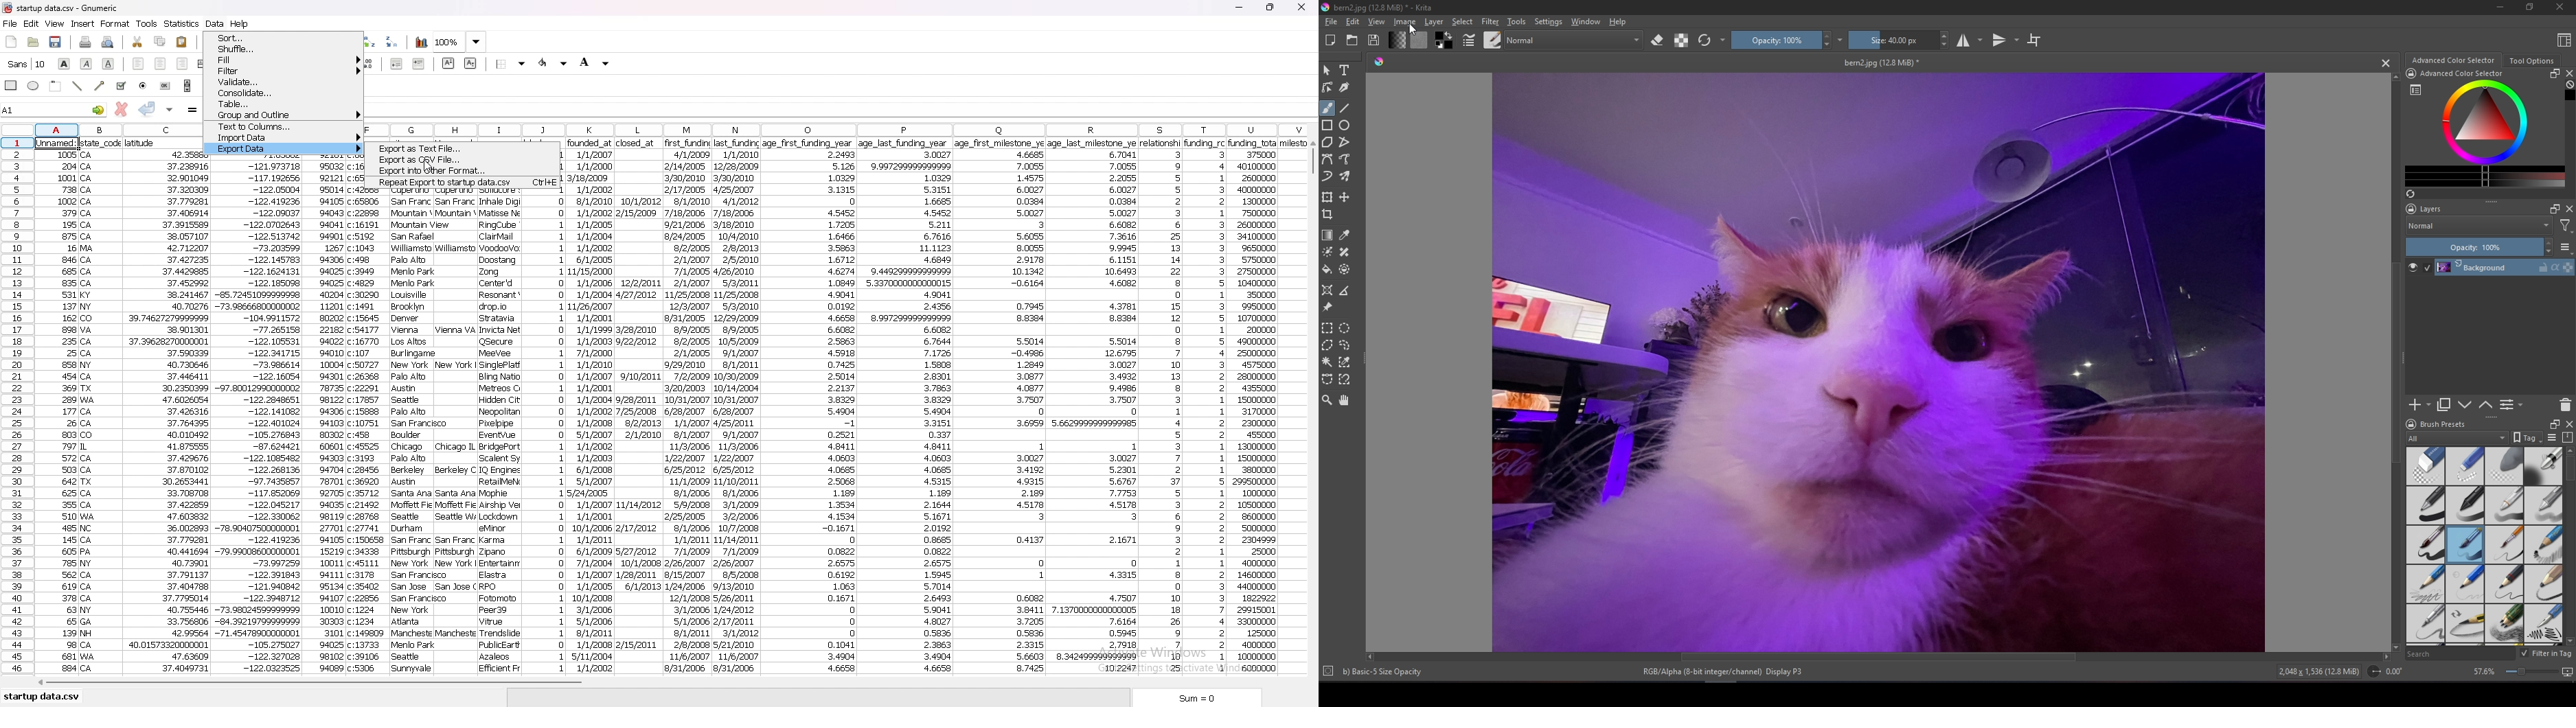 This screenshot has height=728, width=2576. I want to click on Polygon tool, so click(1328, 142).